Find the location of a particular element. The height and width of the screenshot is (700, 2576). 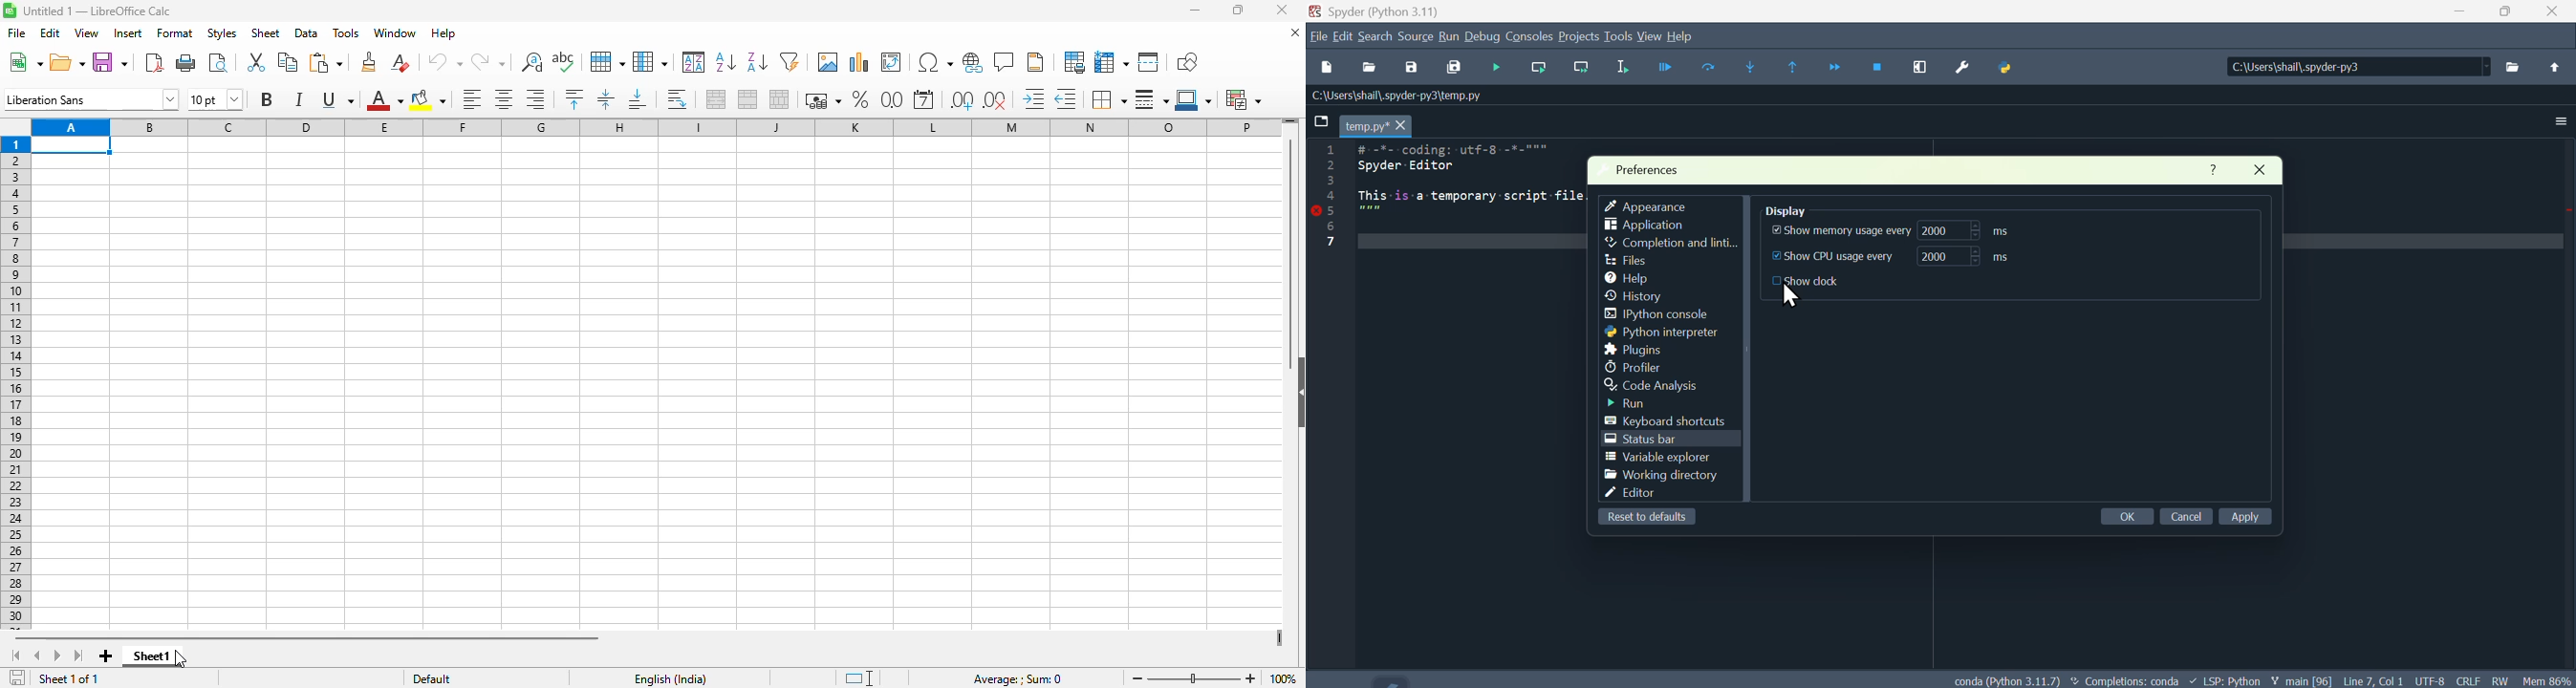

tools is located at coordinates (347, 32).